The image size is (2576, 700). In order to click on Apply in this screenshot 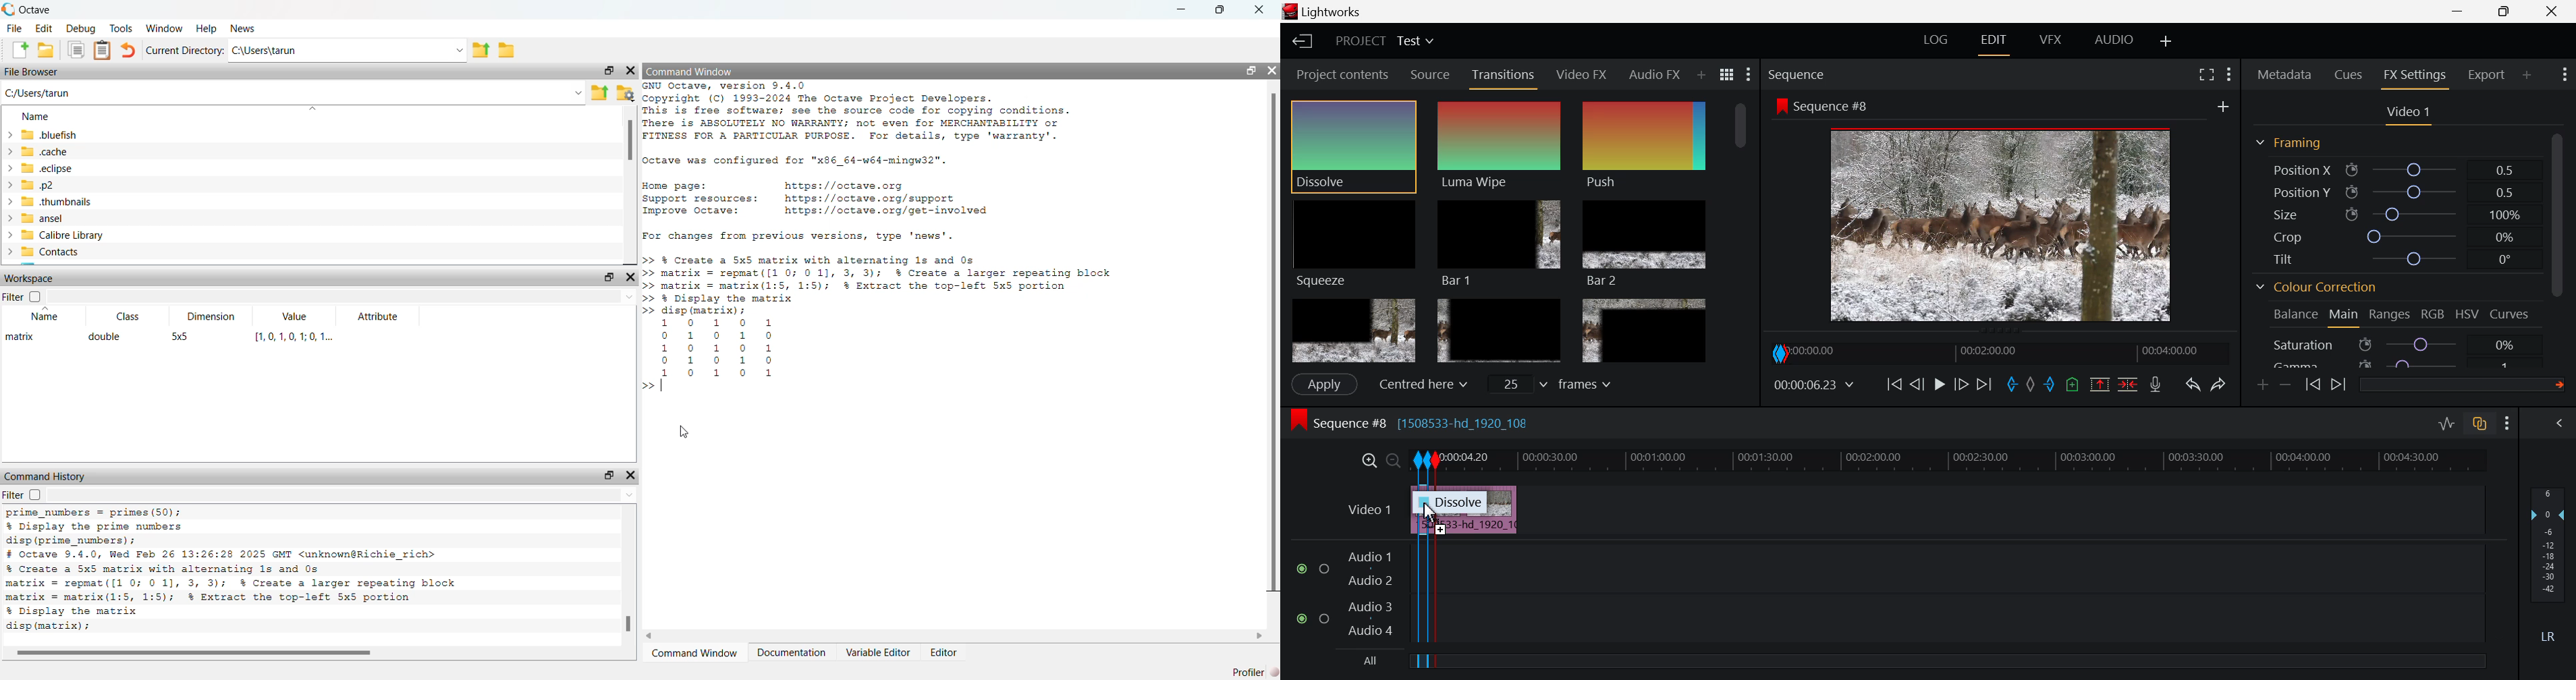, I will do `click(1323, 384)`.